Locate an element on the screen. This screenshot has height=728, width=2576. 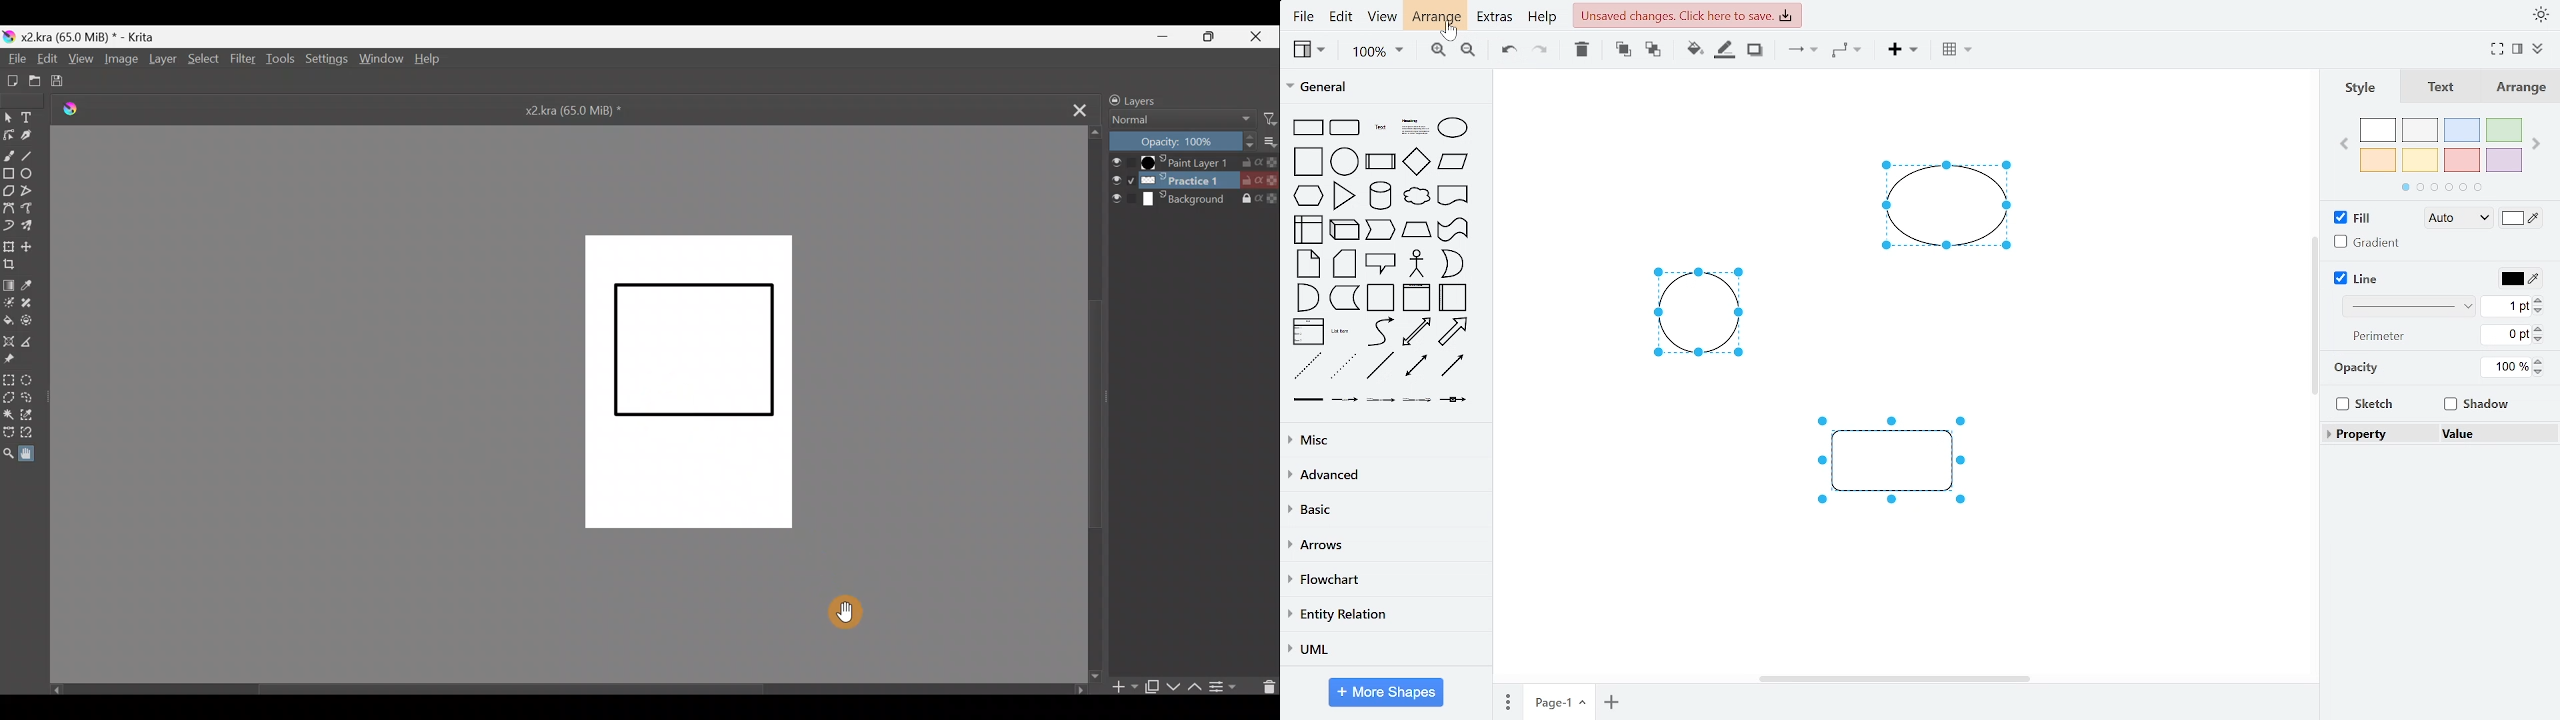
edit is located at coordinates (1344, 18).